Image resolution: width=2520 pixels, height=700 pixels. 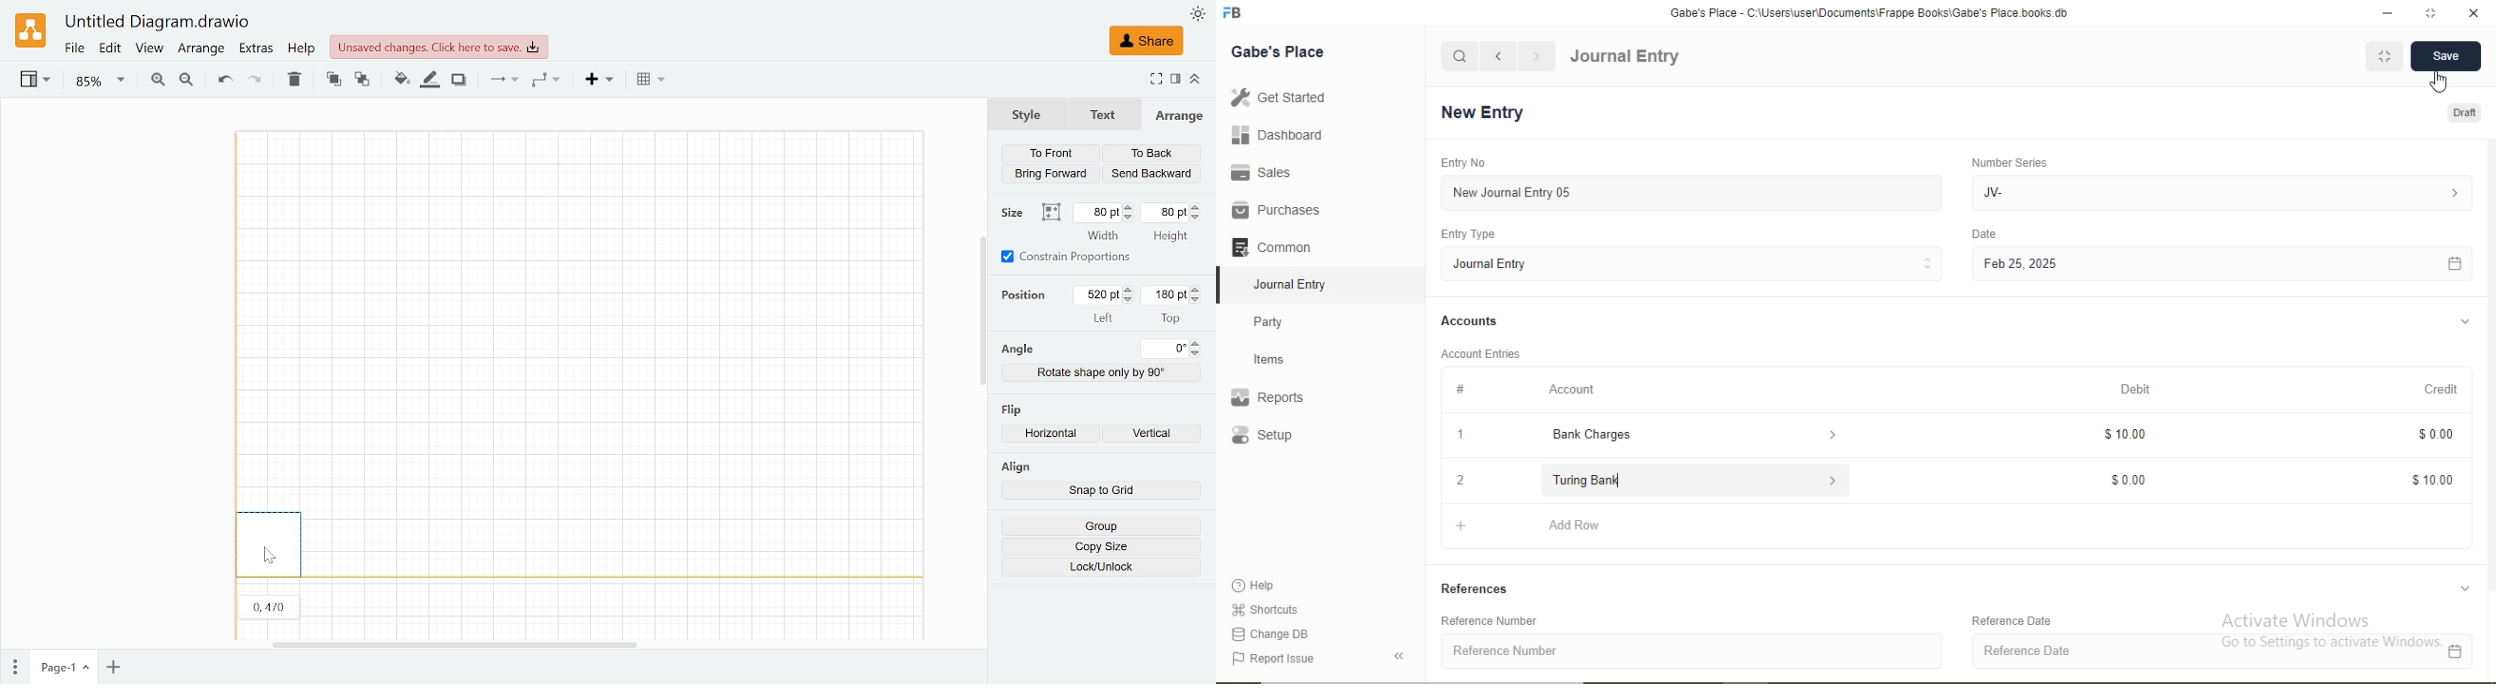 What do you see at coordinates (2382, 56) in the screenshot?
I see `MINIMIZE WINDOW` at bounding box center [2382, 56].